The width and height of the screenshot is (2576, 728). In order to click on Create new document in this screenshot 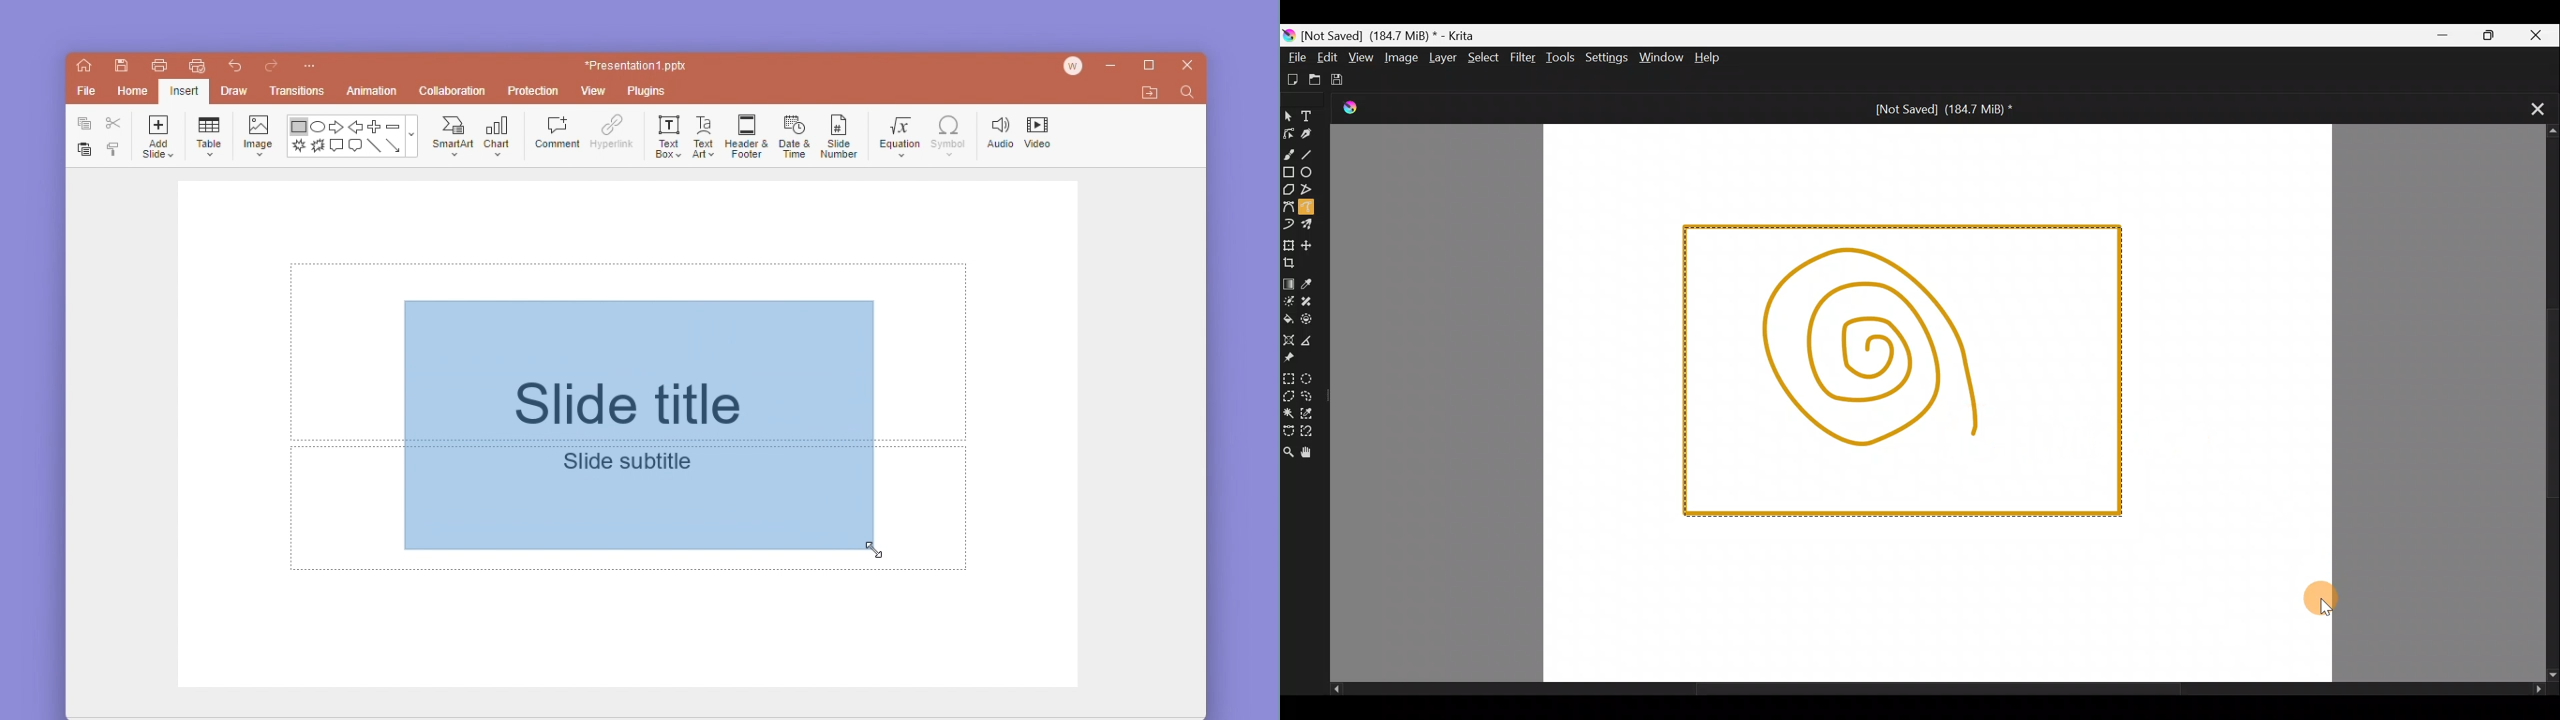, I will do `click(1293, 79)`.